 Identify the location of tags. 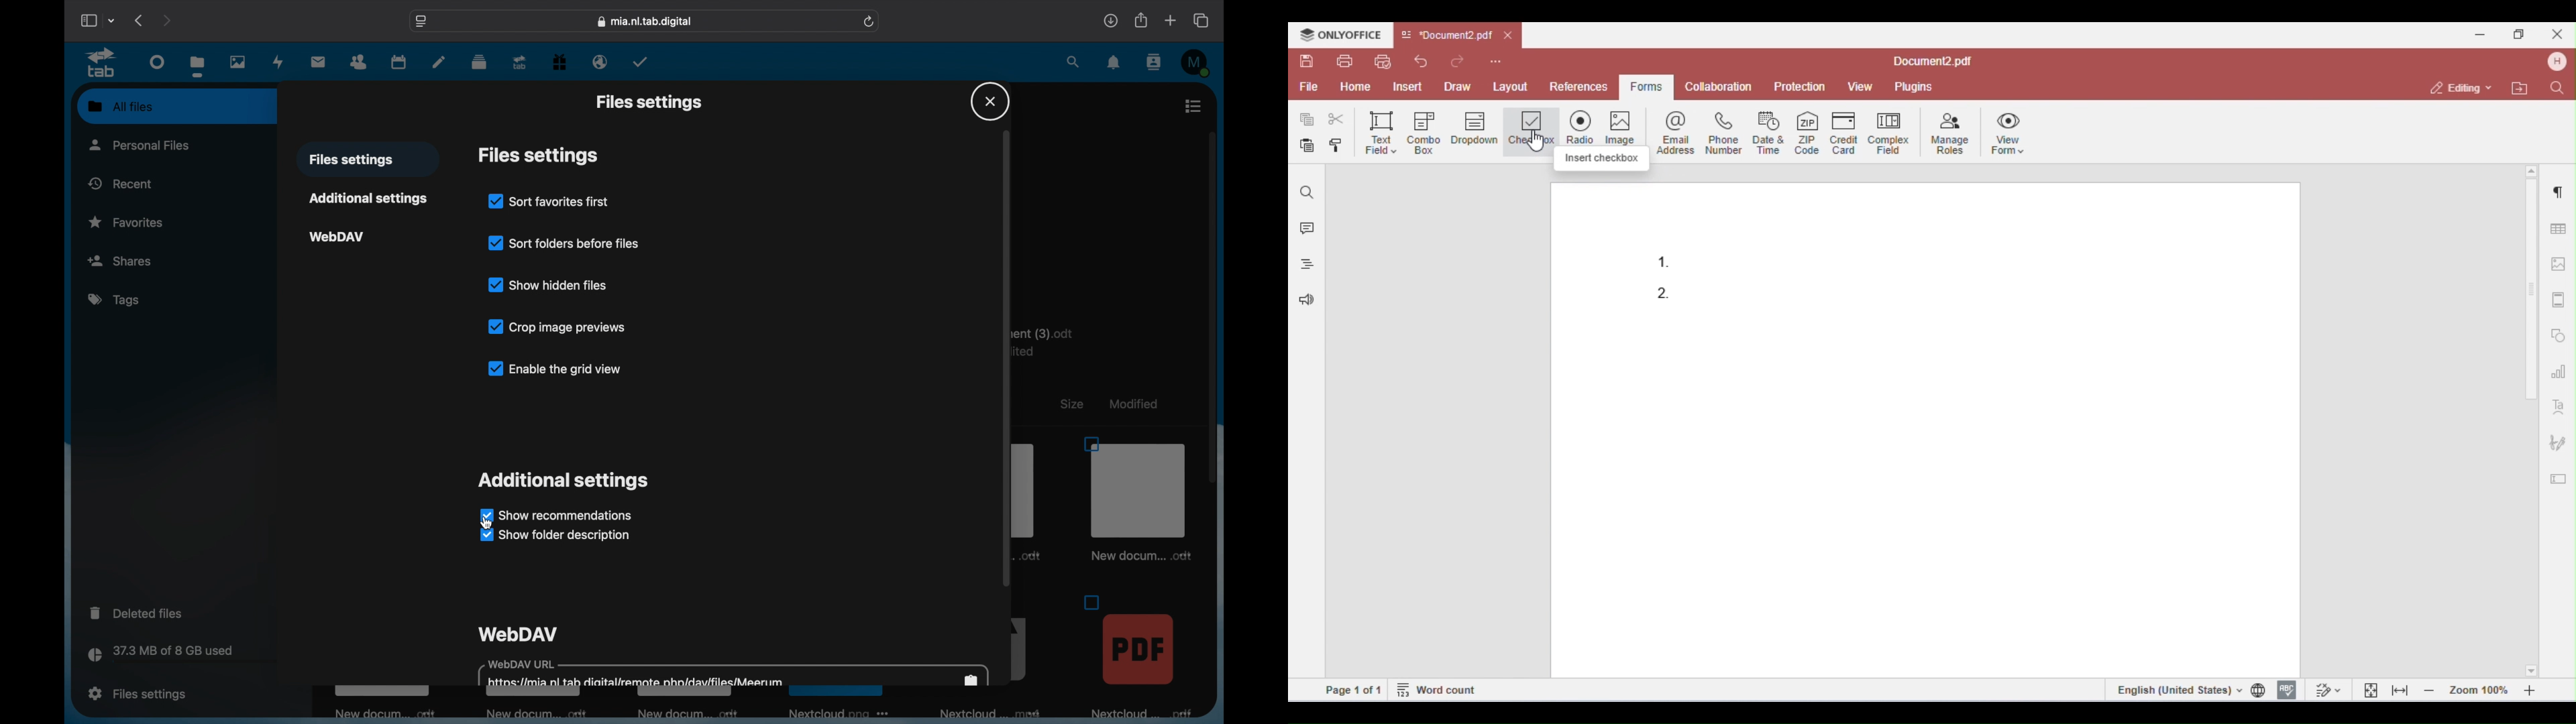
(116, 300).